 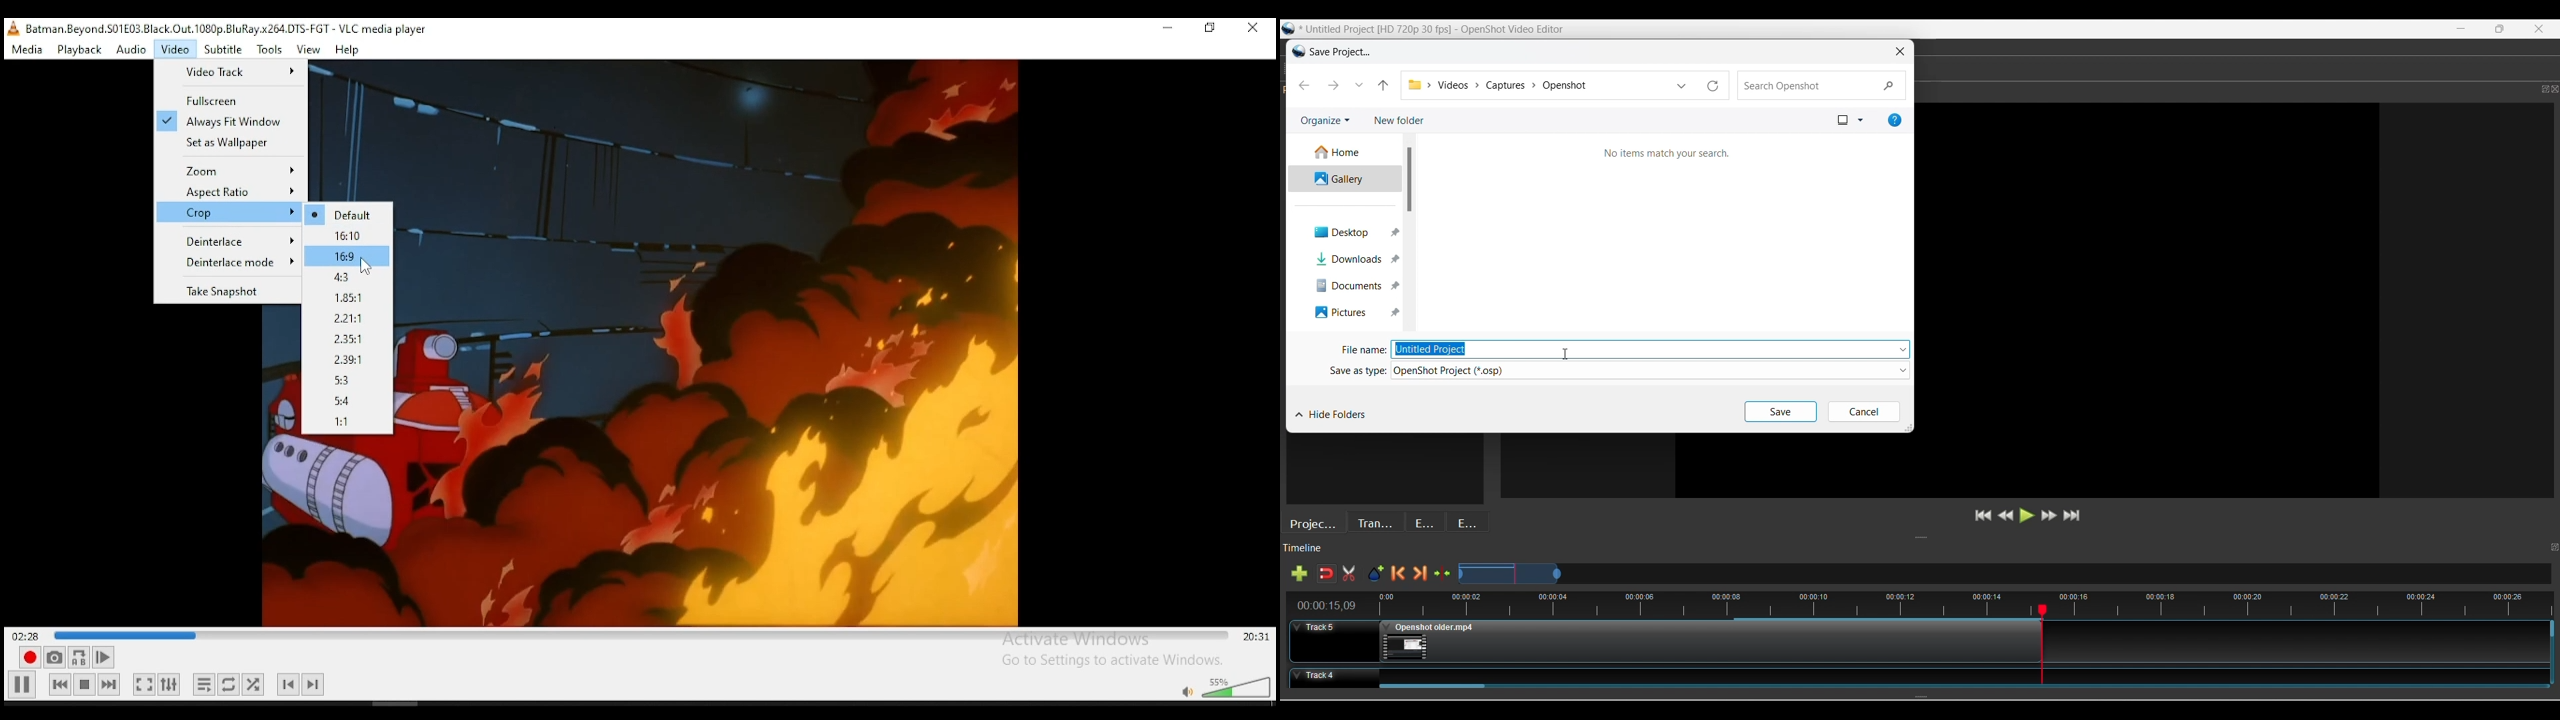 What do you see at coordinates (1375, 574) in the screenshot?
I see `Add marker` at bounding box center [1375, 574].